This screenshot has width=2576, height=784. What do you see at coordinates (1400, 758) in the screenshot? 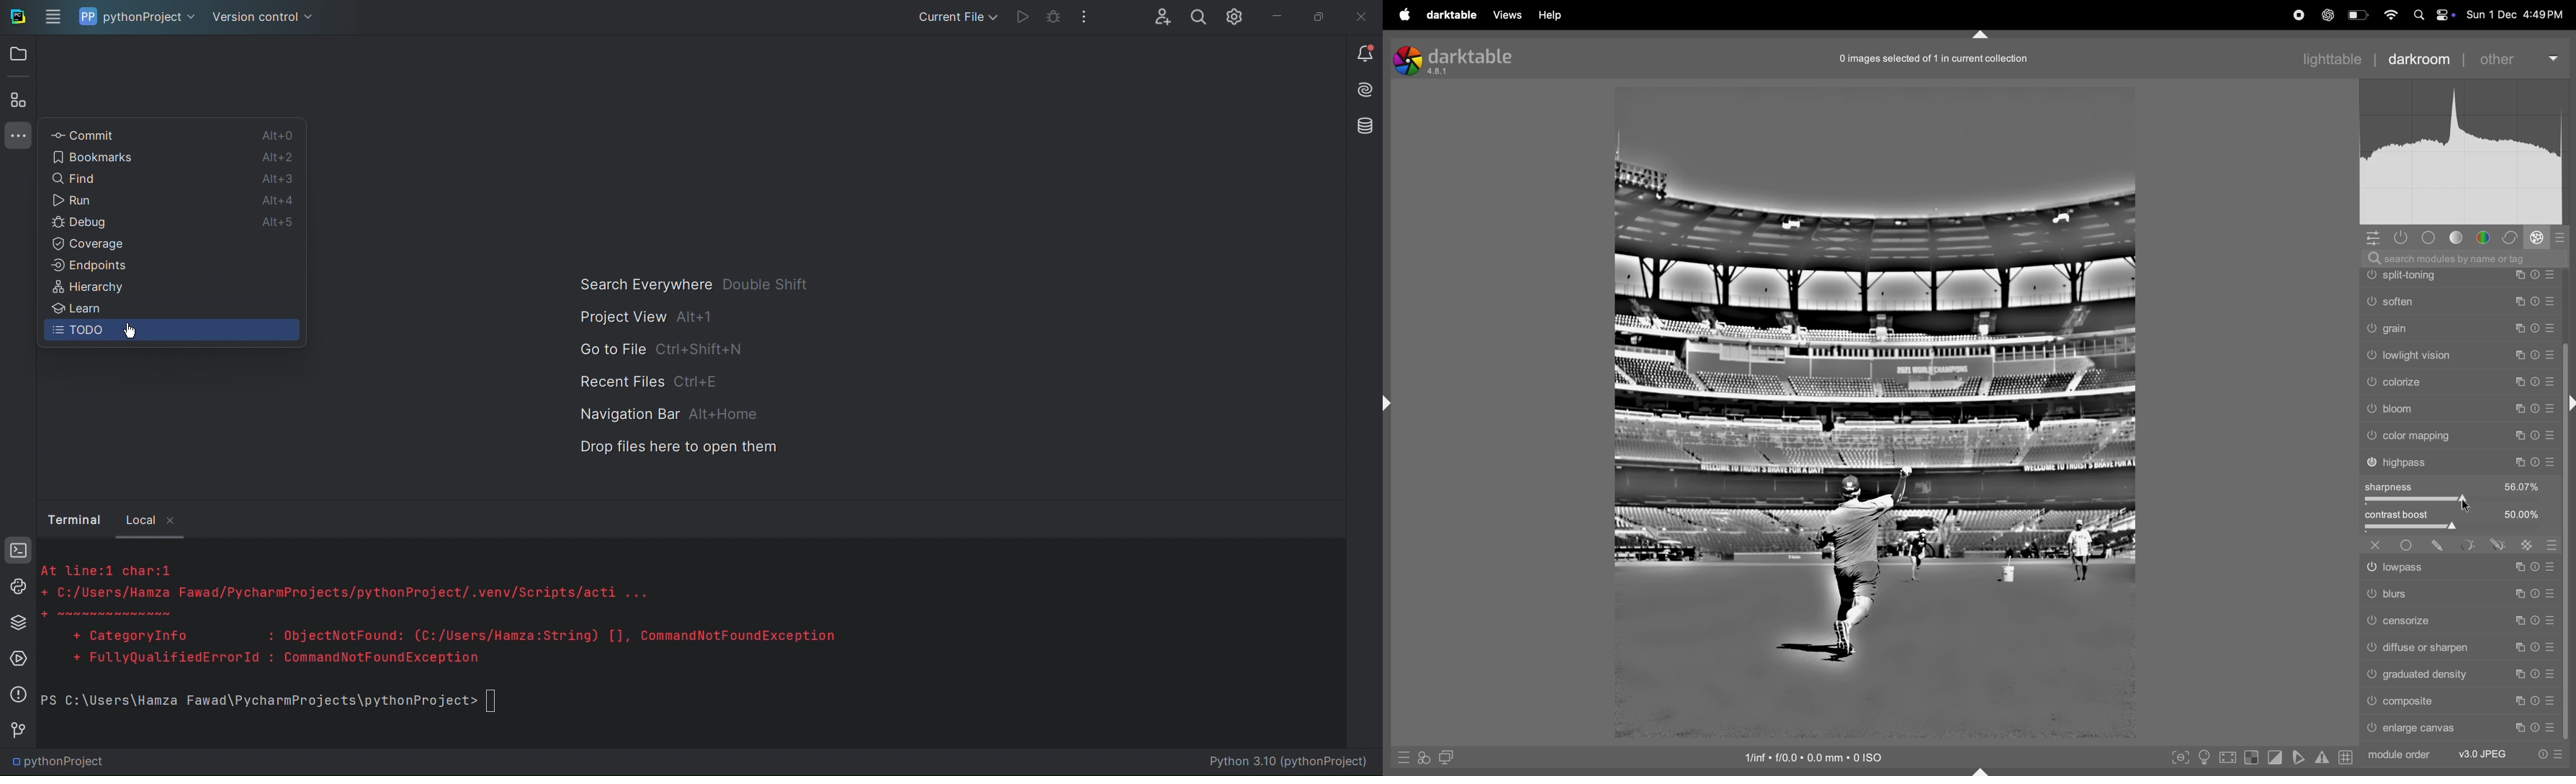
I see `quick acess presets` at bounding box center [1400, 758].